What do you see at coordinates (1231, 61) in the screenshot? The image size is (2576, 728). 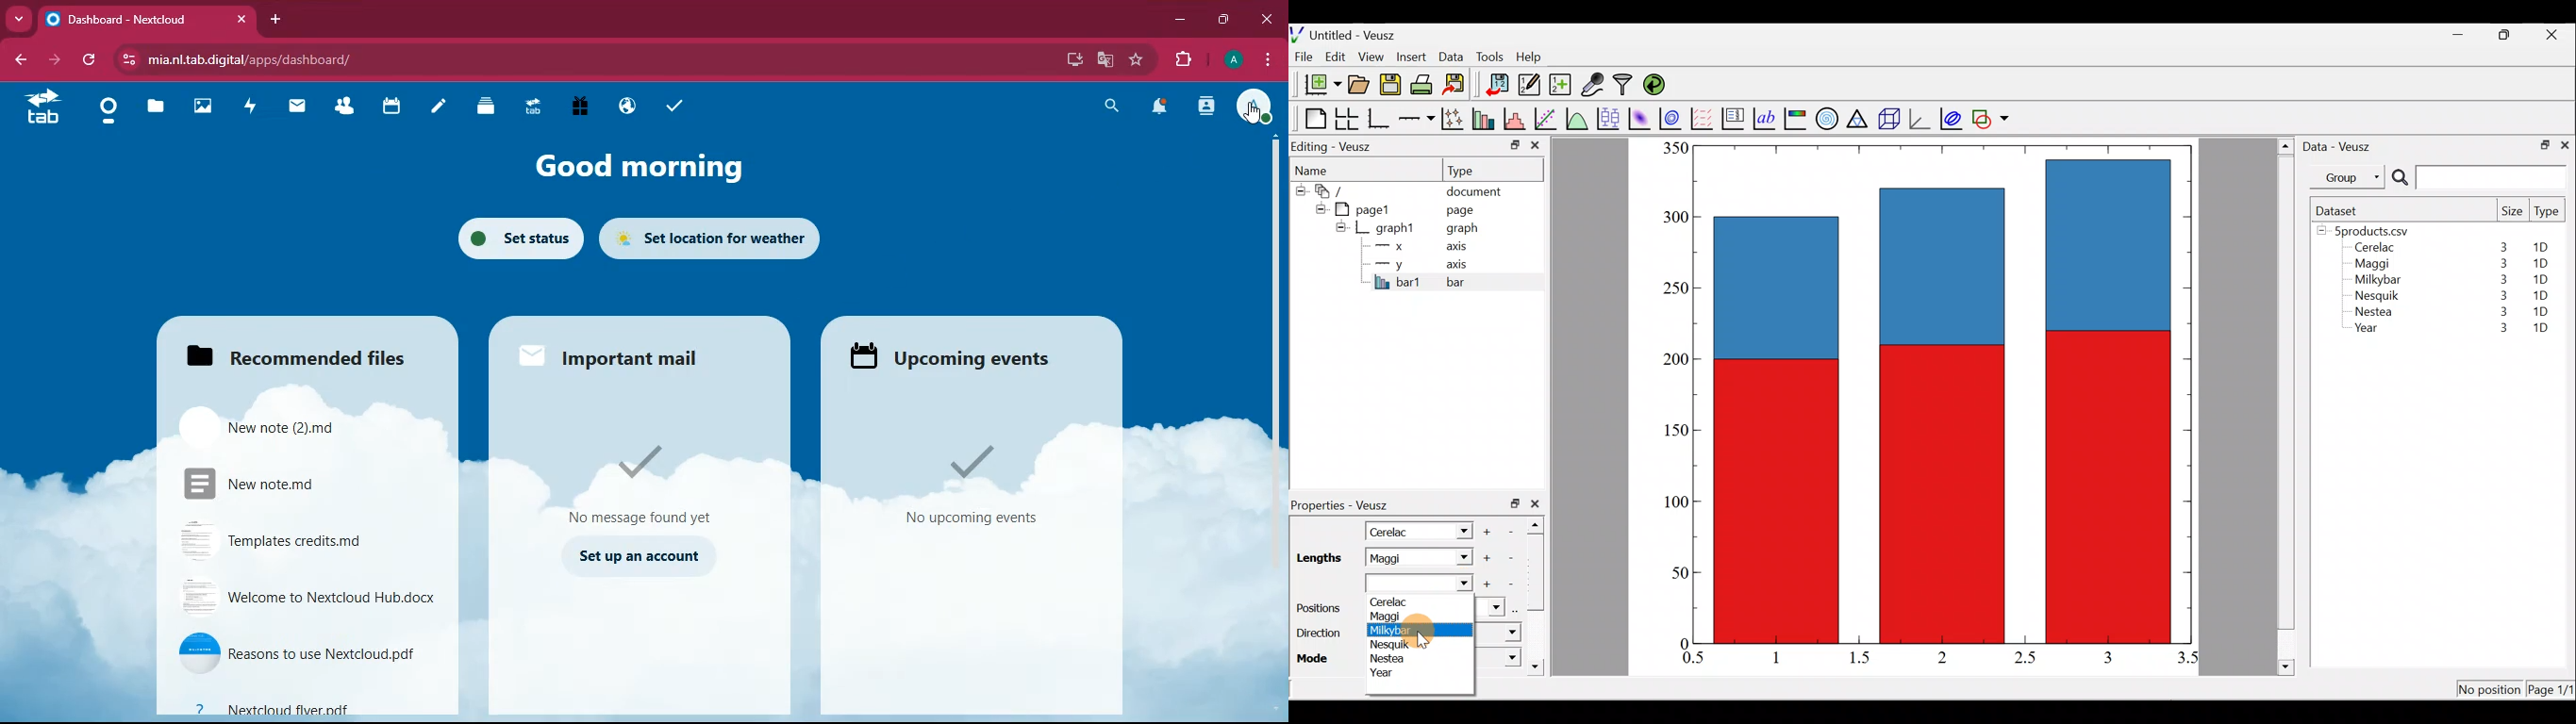 I see `profile` at bounding box center [1231, 61].